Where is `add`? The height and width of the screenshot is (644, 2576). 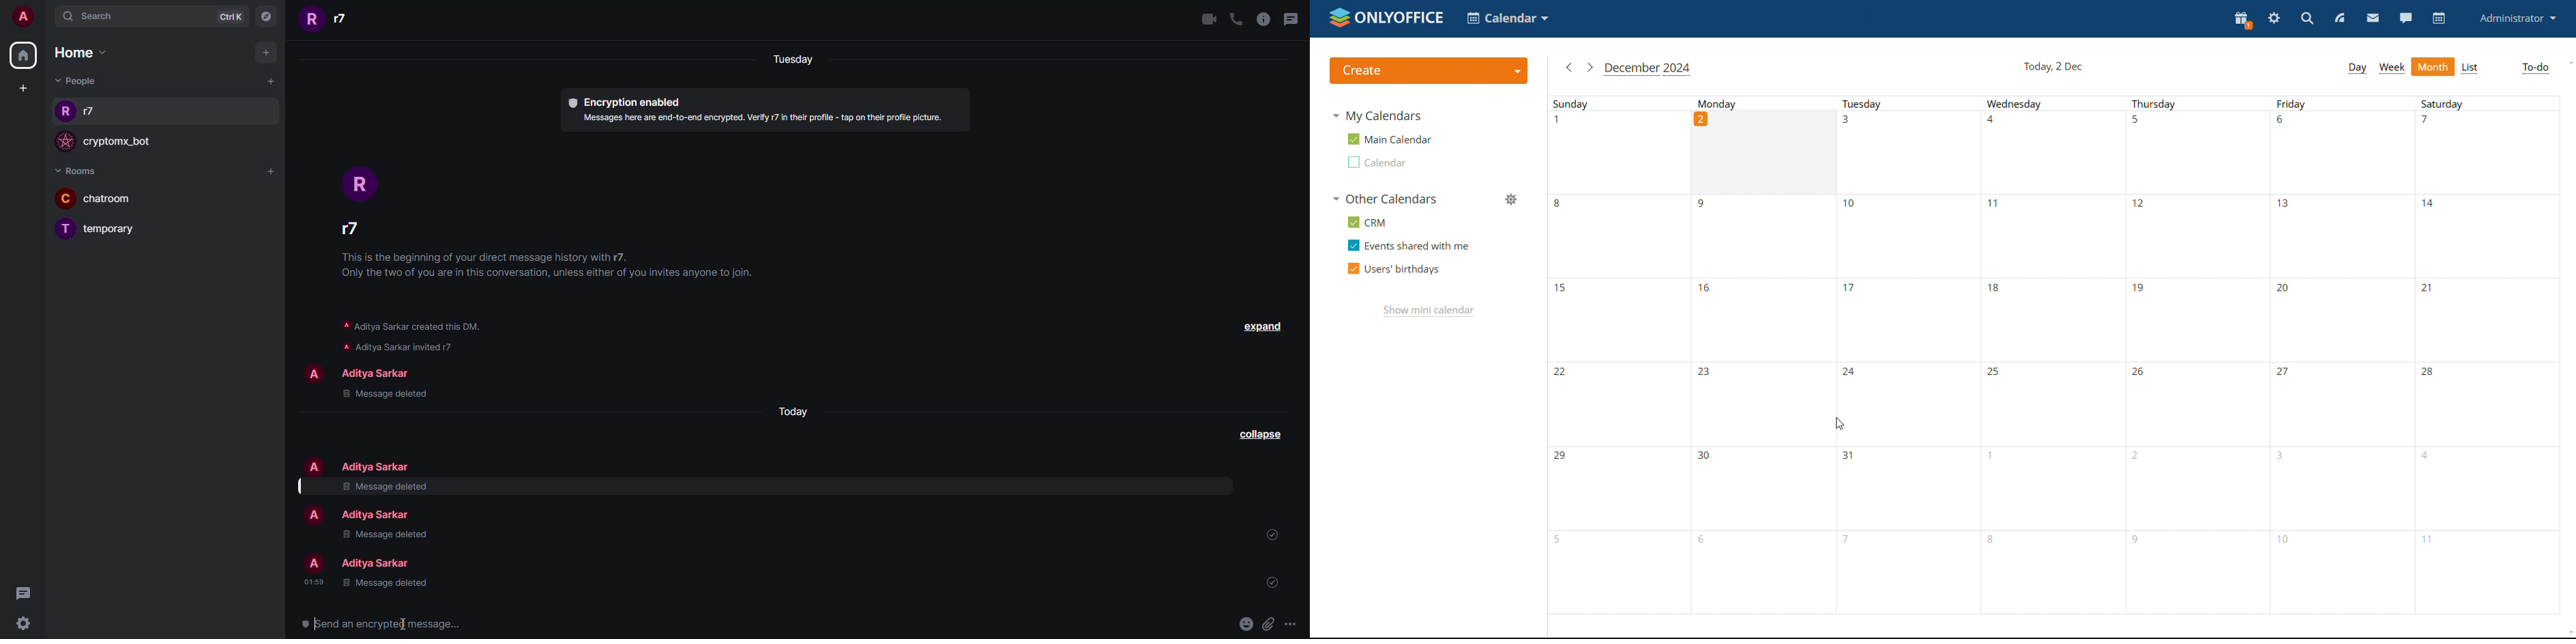
add is located at coordinates (265, 53).